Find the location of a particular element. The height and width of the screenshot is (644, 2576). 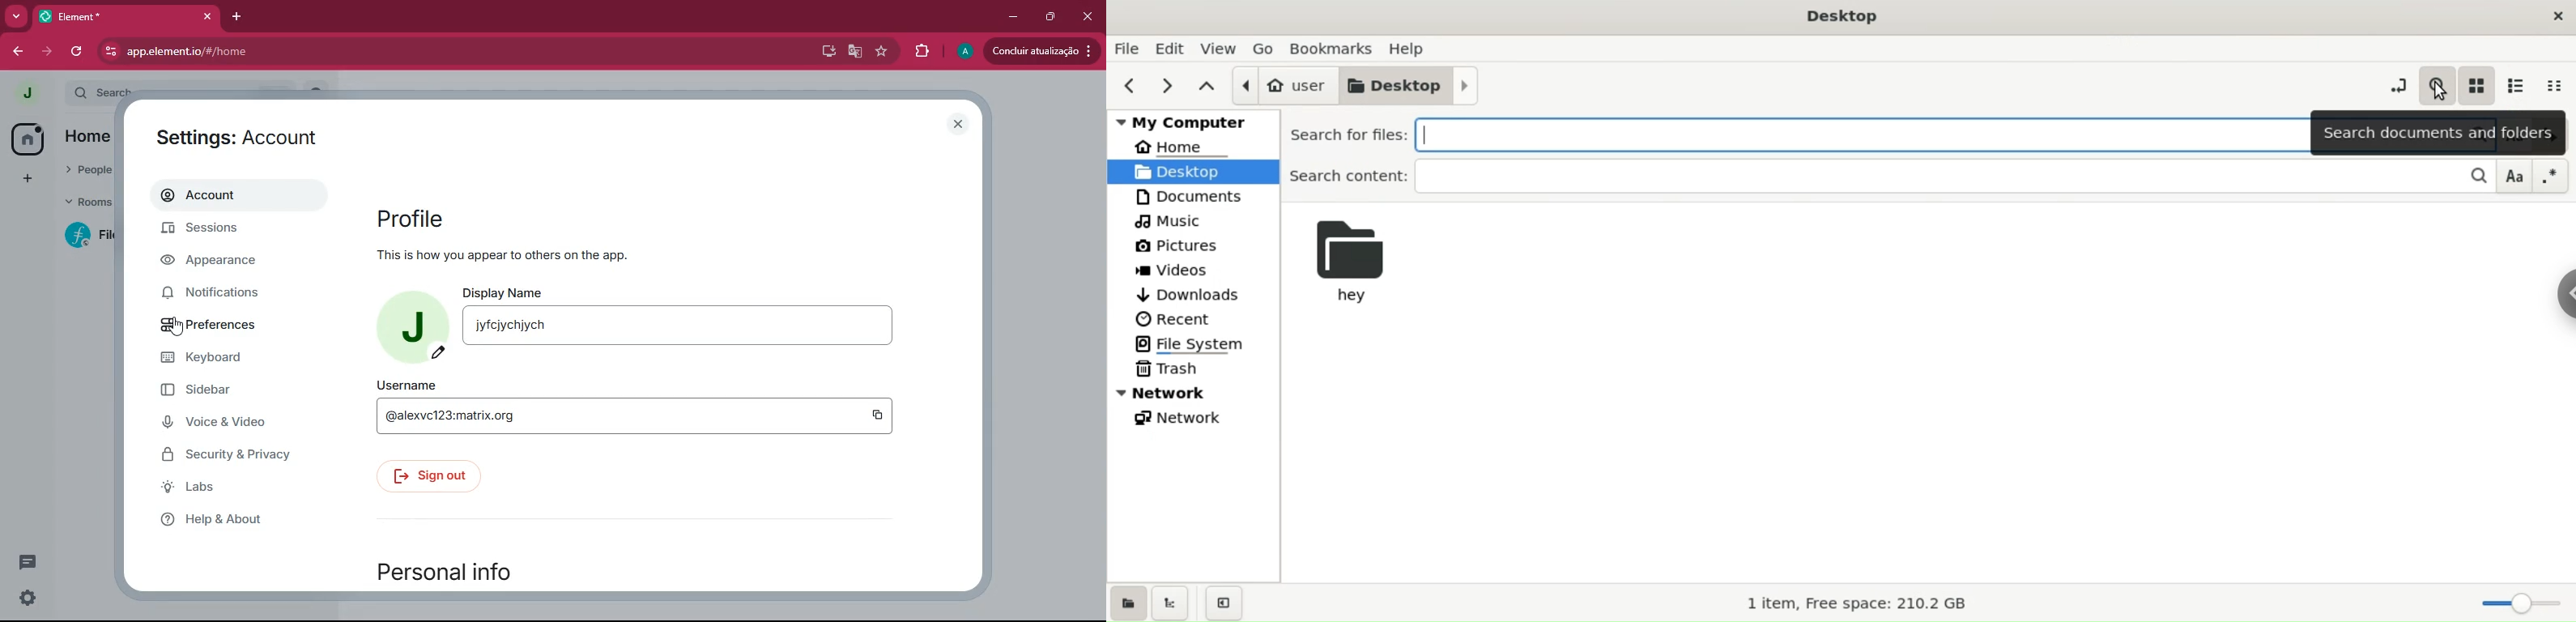

appearance is located at coordinates (223, 263).